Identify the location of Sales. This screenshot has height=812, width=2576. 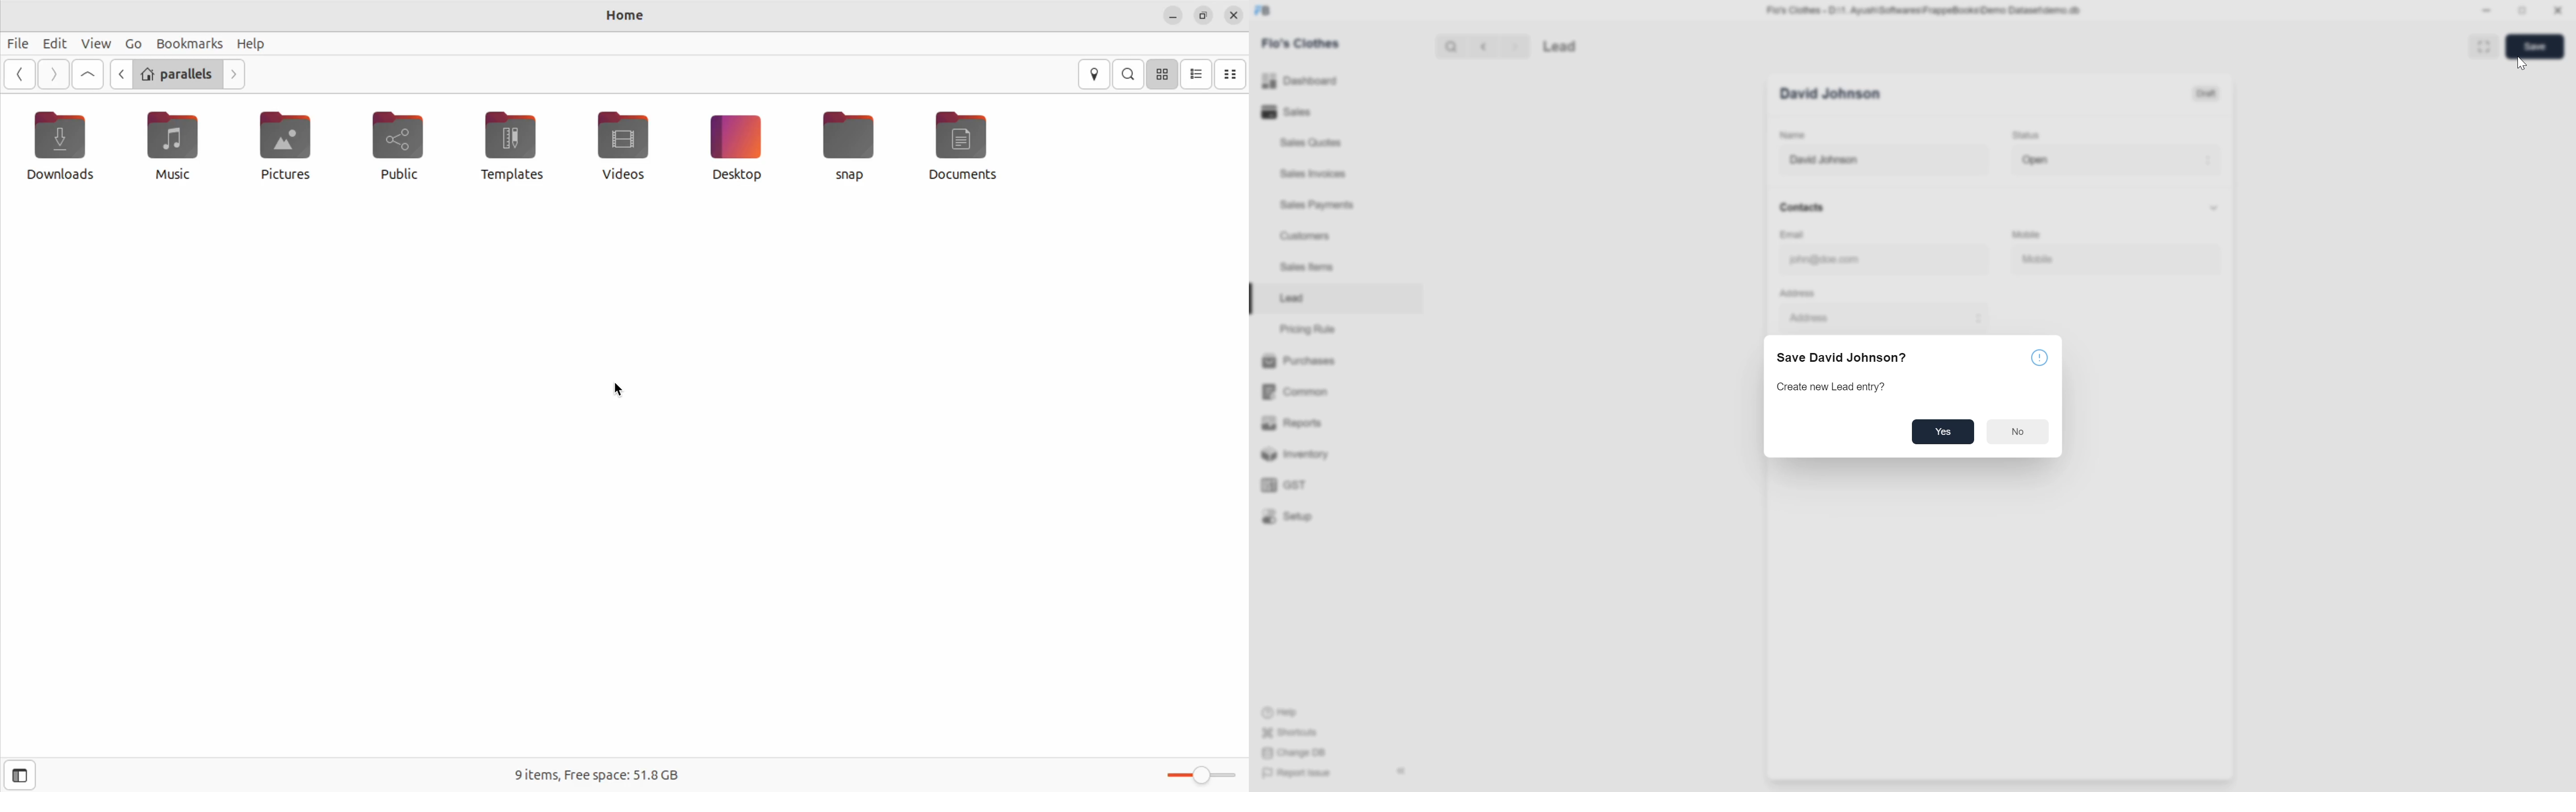
(1286, 112).